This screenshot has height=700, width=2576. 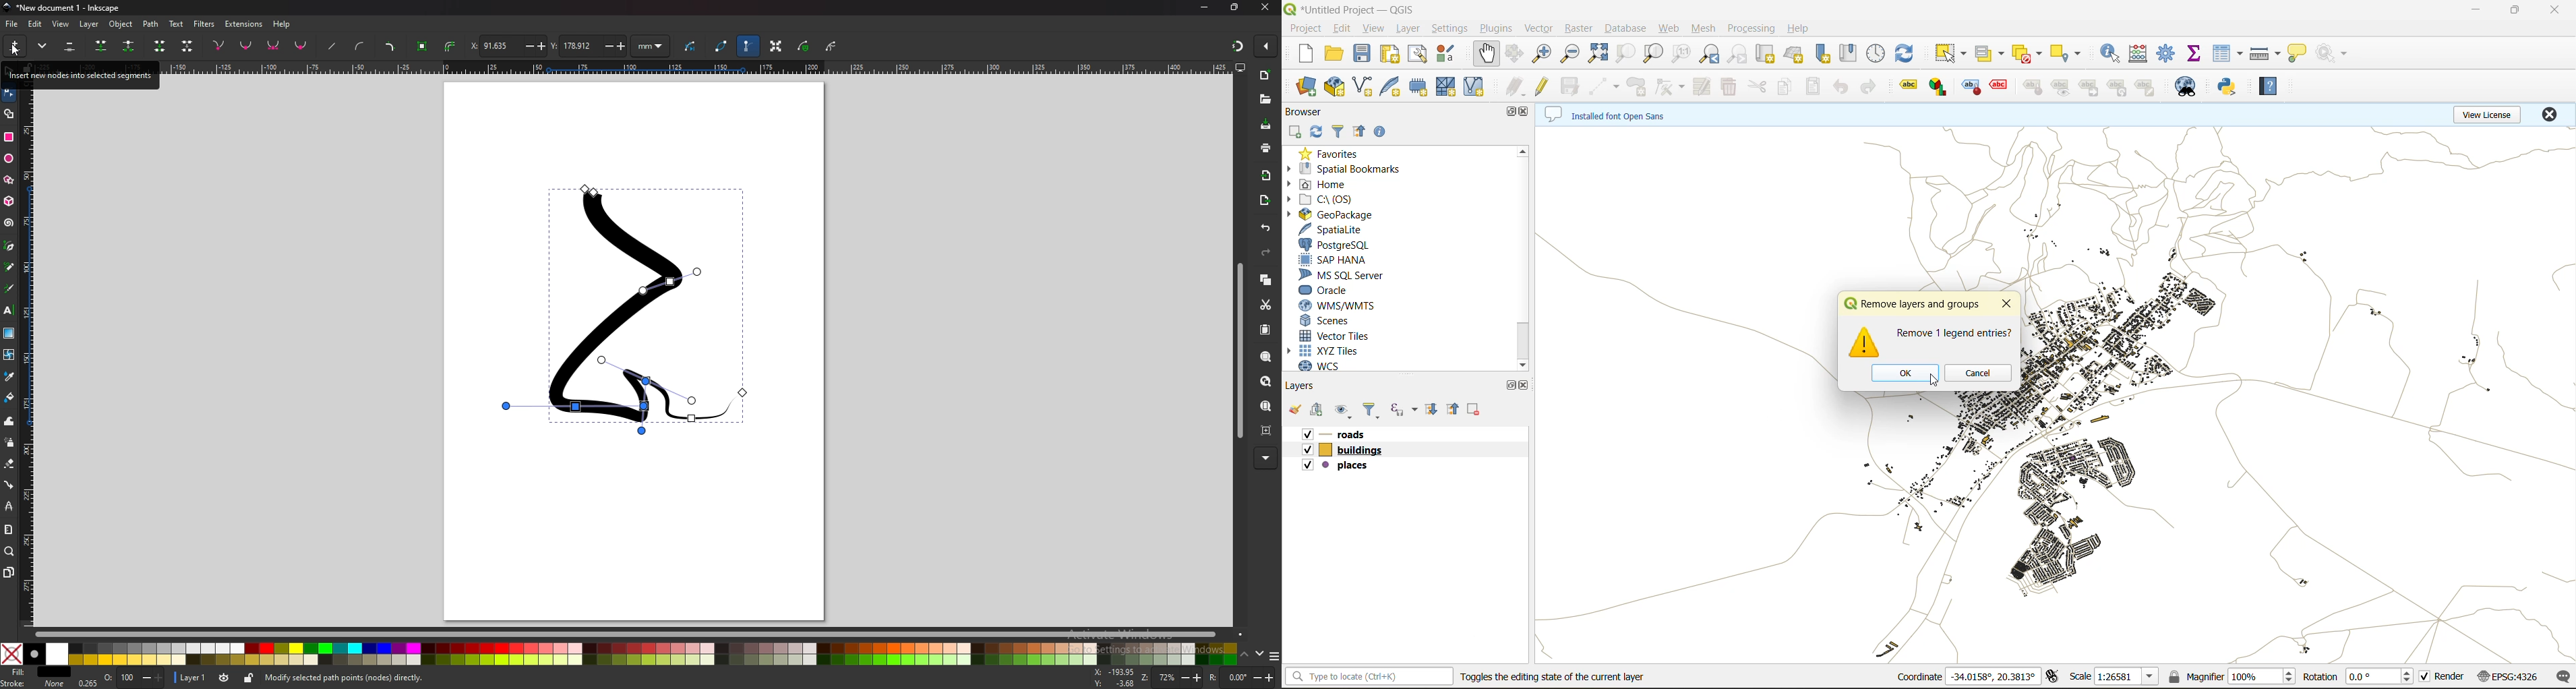 I want to click on display view, so click(x=1241, y=67).